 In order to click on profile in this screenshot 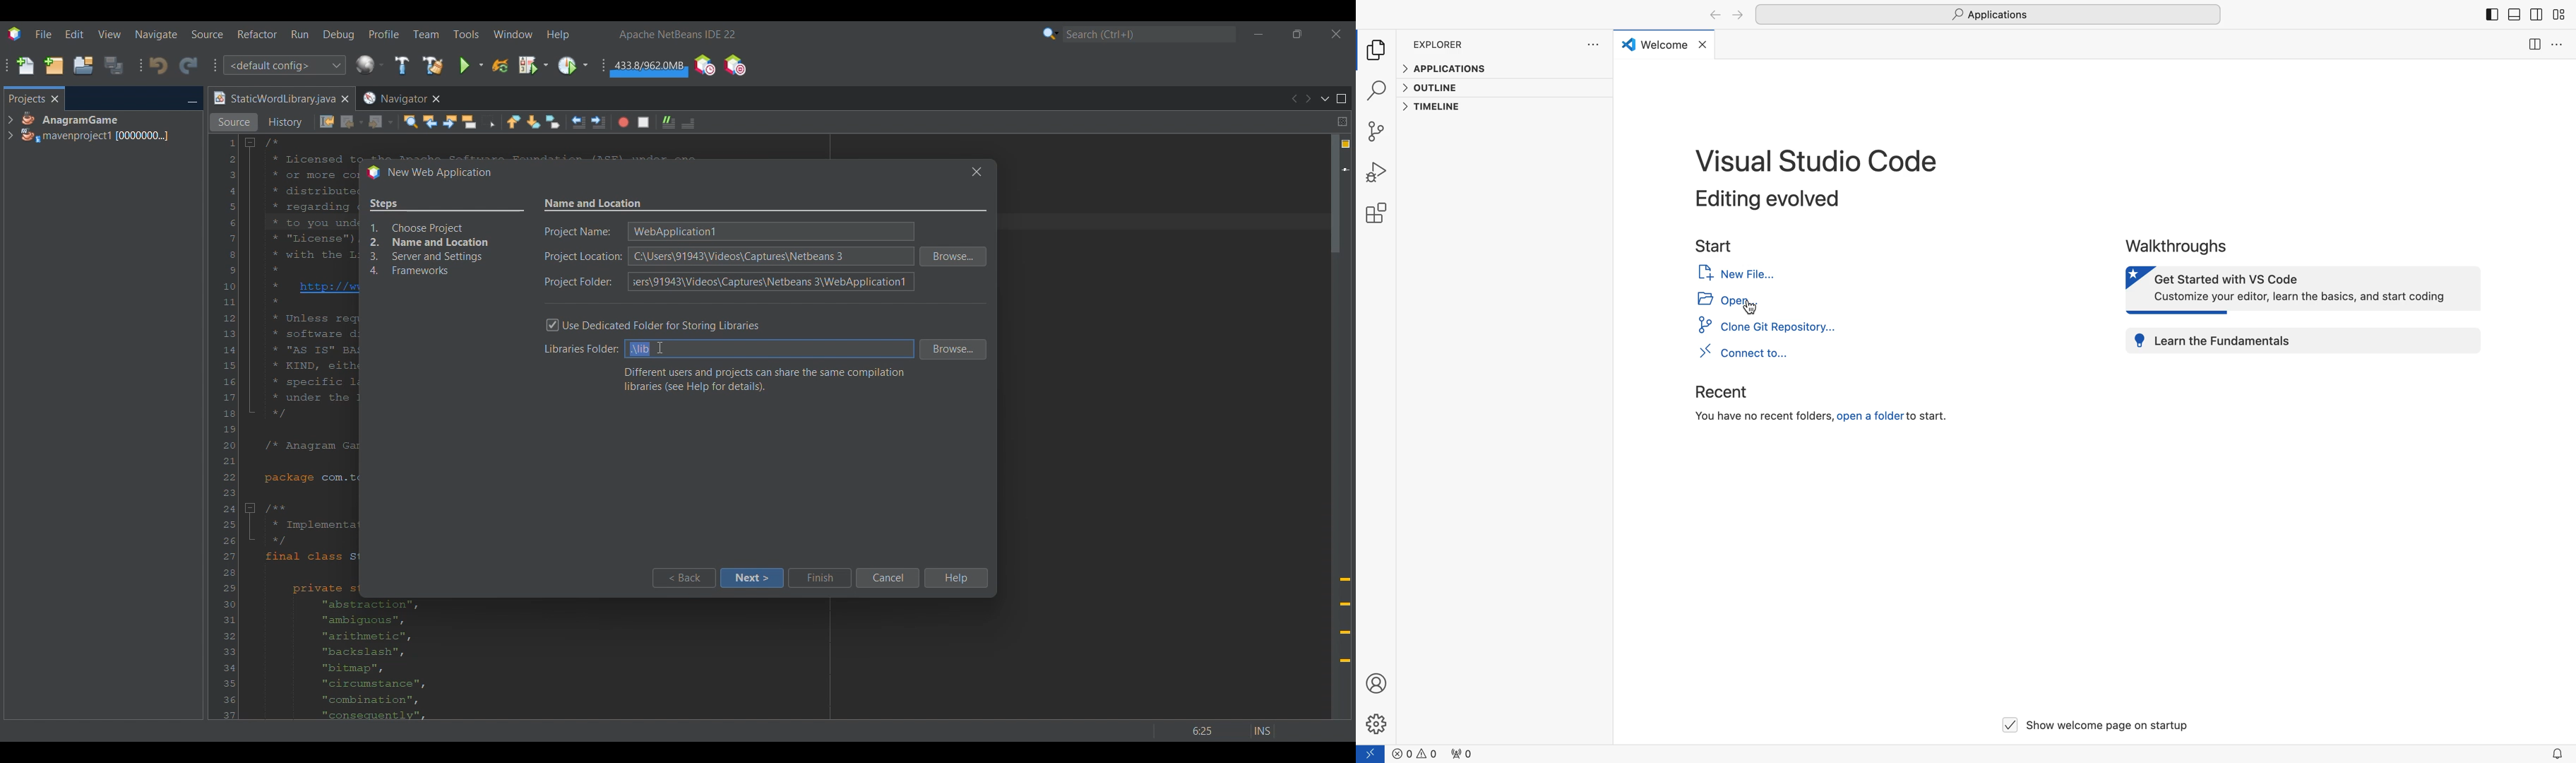, I will do `click(1379, 681)`.